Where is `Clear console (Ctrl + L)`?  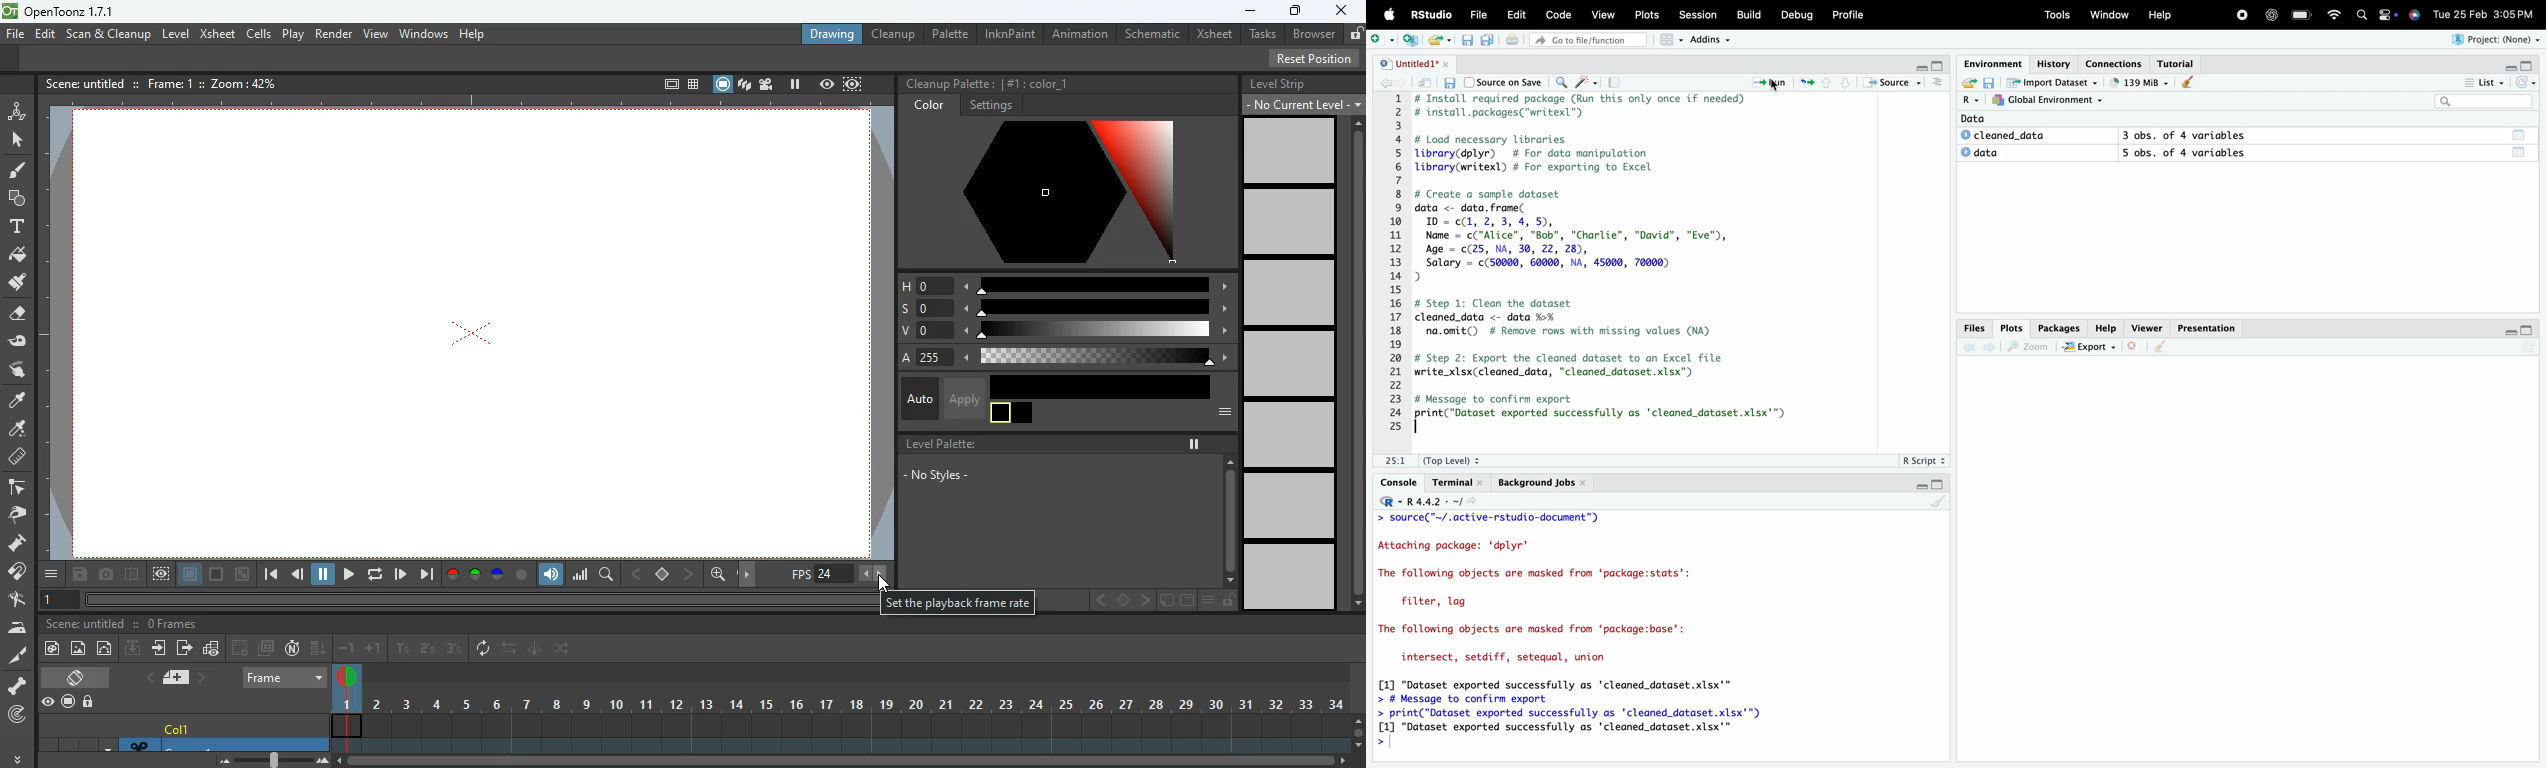
Clear console (Ctrl + L) is located at coordinates (2186, 84).